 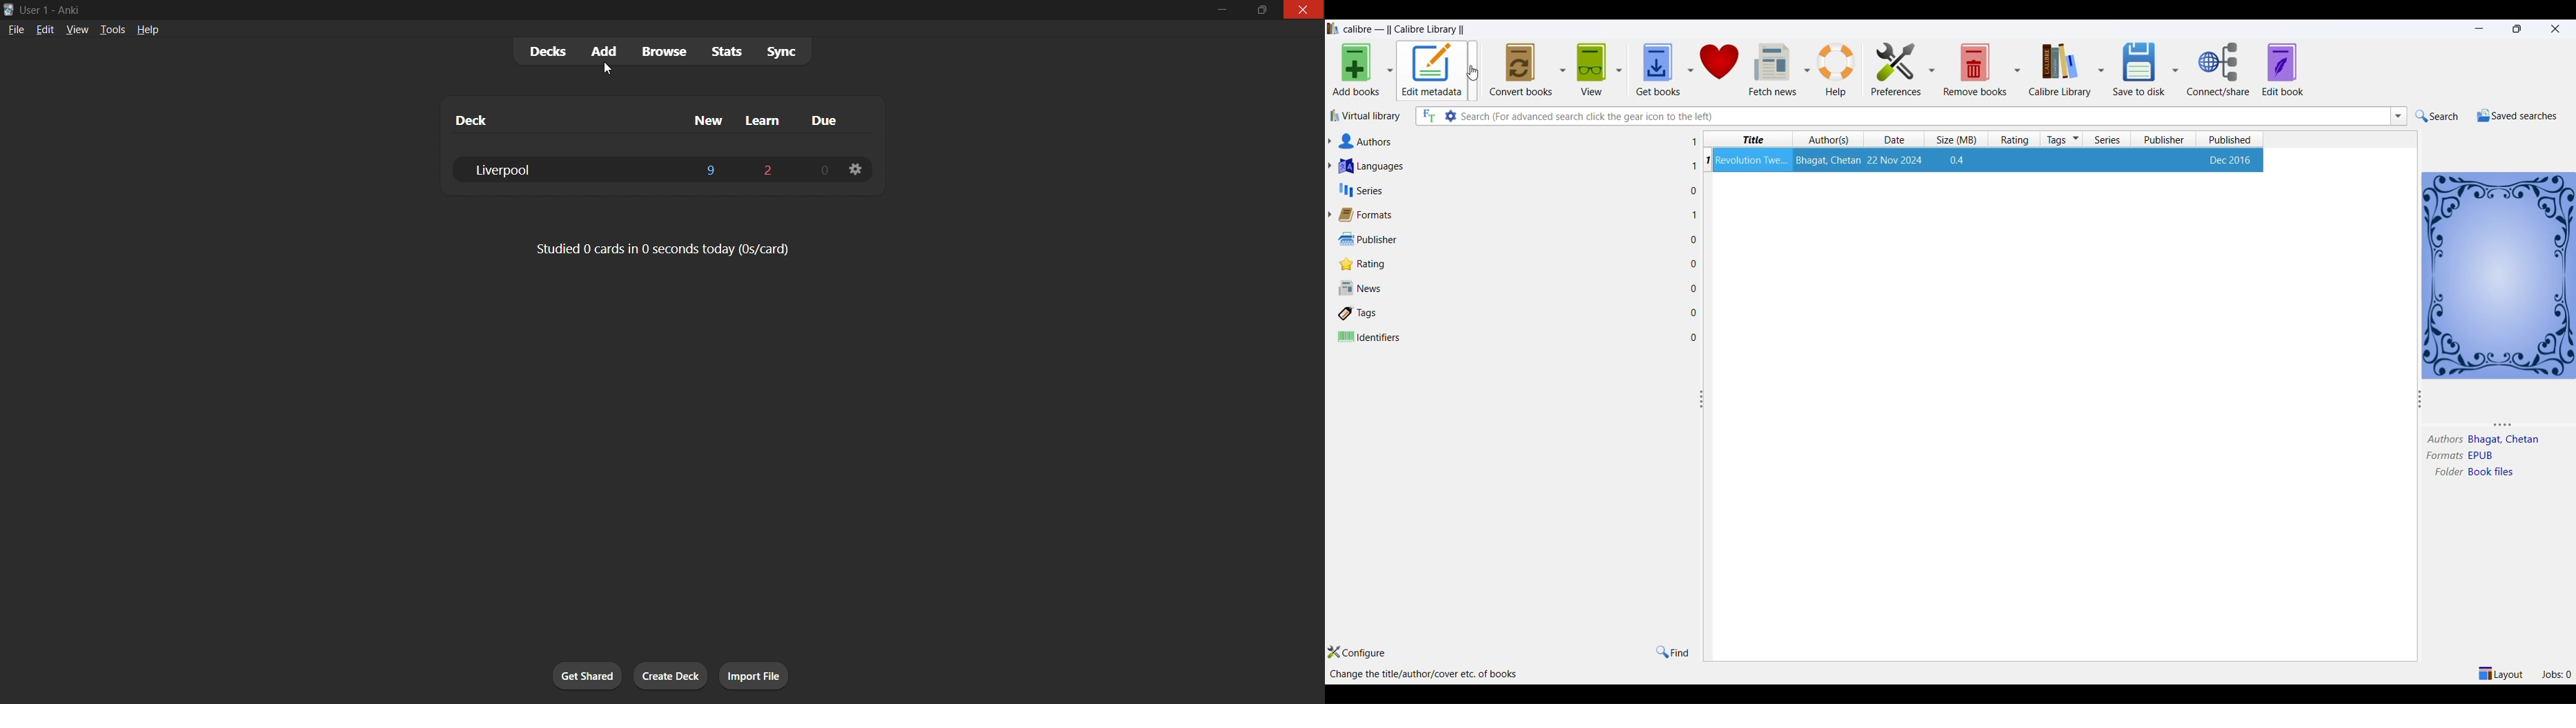 I want to click on languages list dropdown button, so click(x=1333, y=166).